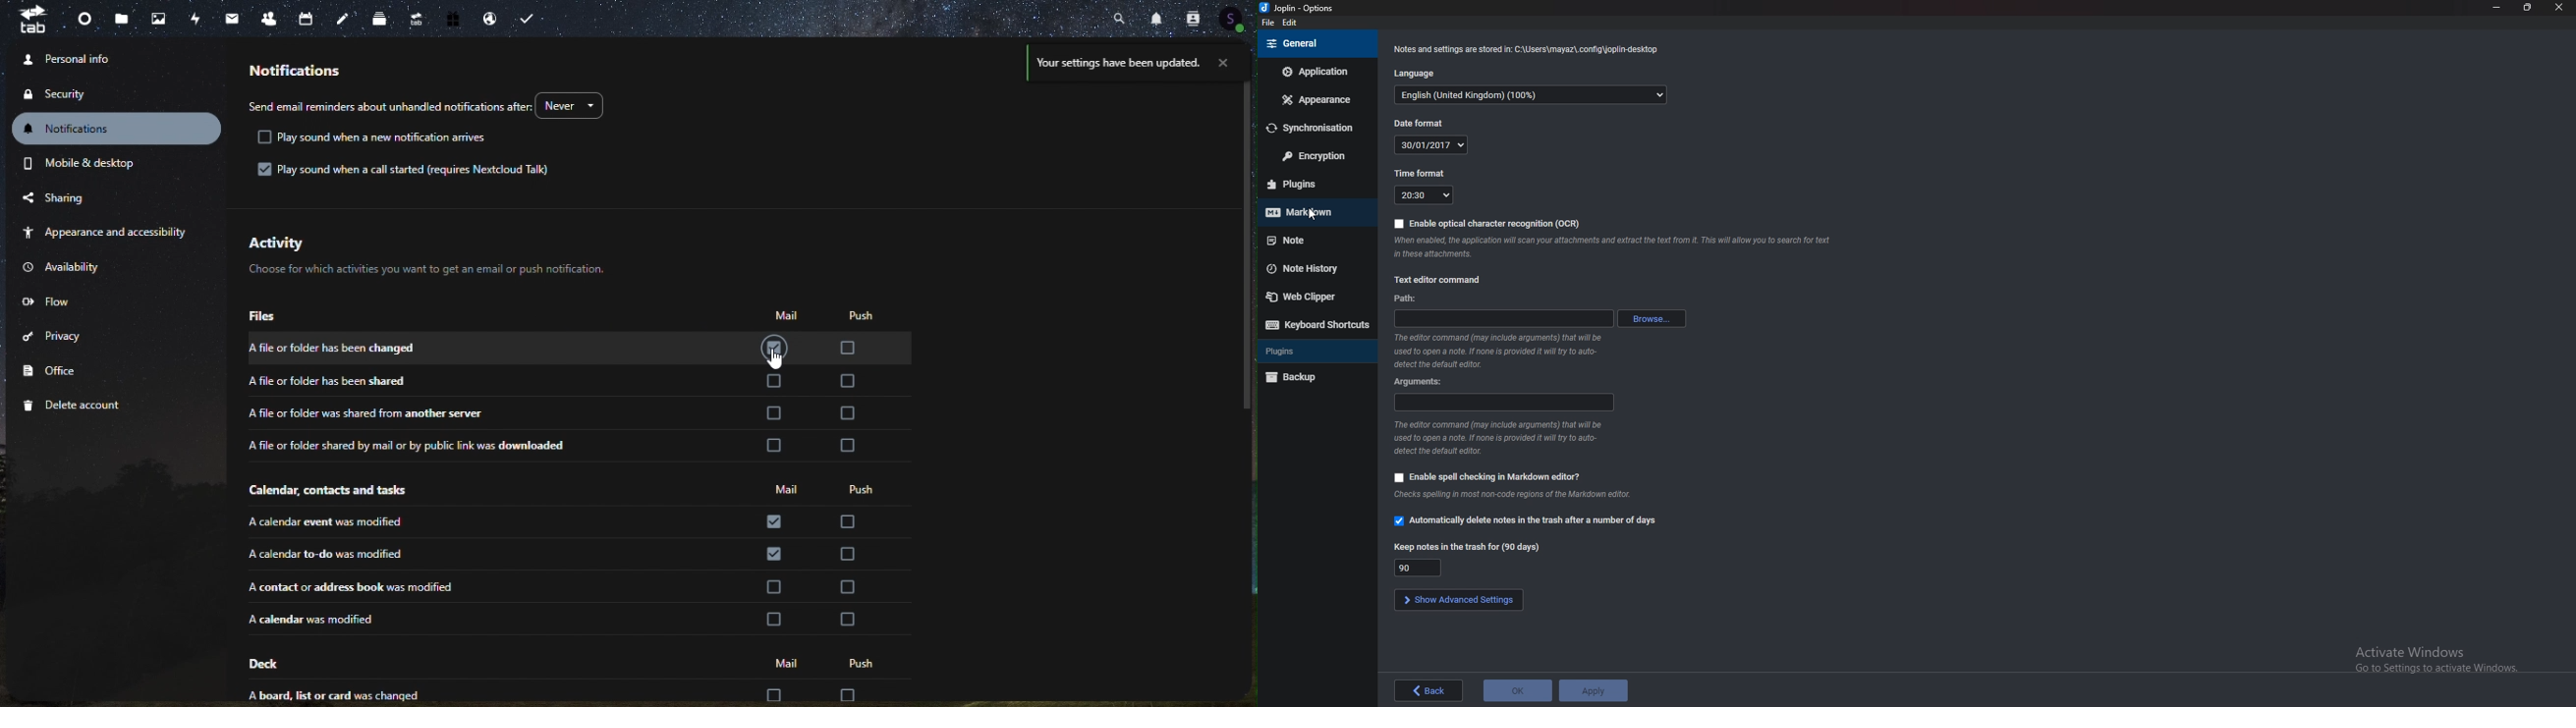 The width and height of the screenshot is (2576, 728). What do you see at coordinates (1503, 319) in the screenshot?
I see `path` at bounding box center [1503, 319].